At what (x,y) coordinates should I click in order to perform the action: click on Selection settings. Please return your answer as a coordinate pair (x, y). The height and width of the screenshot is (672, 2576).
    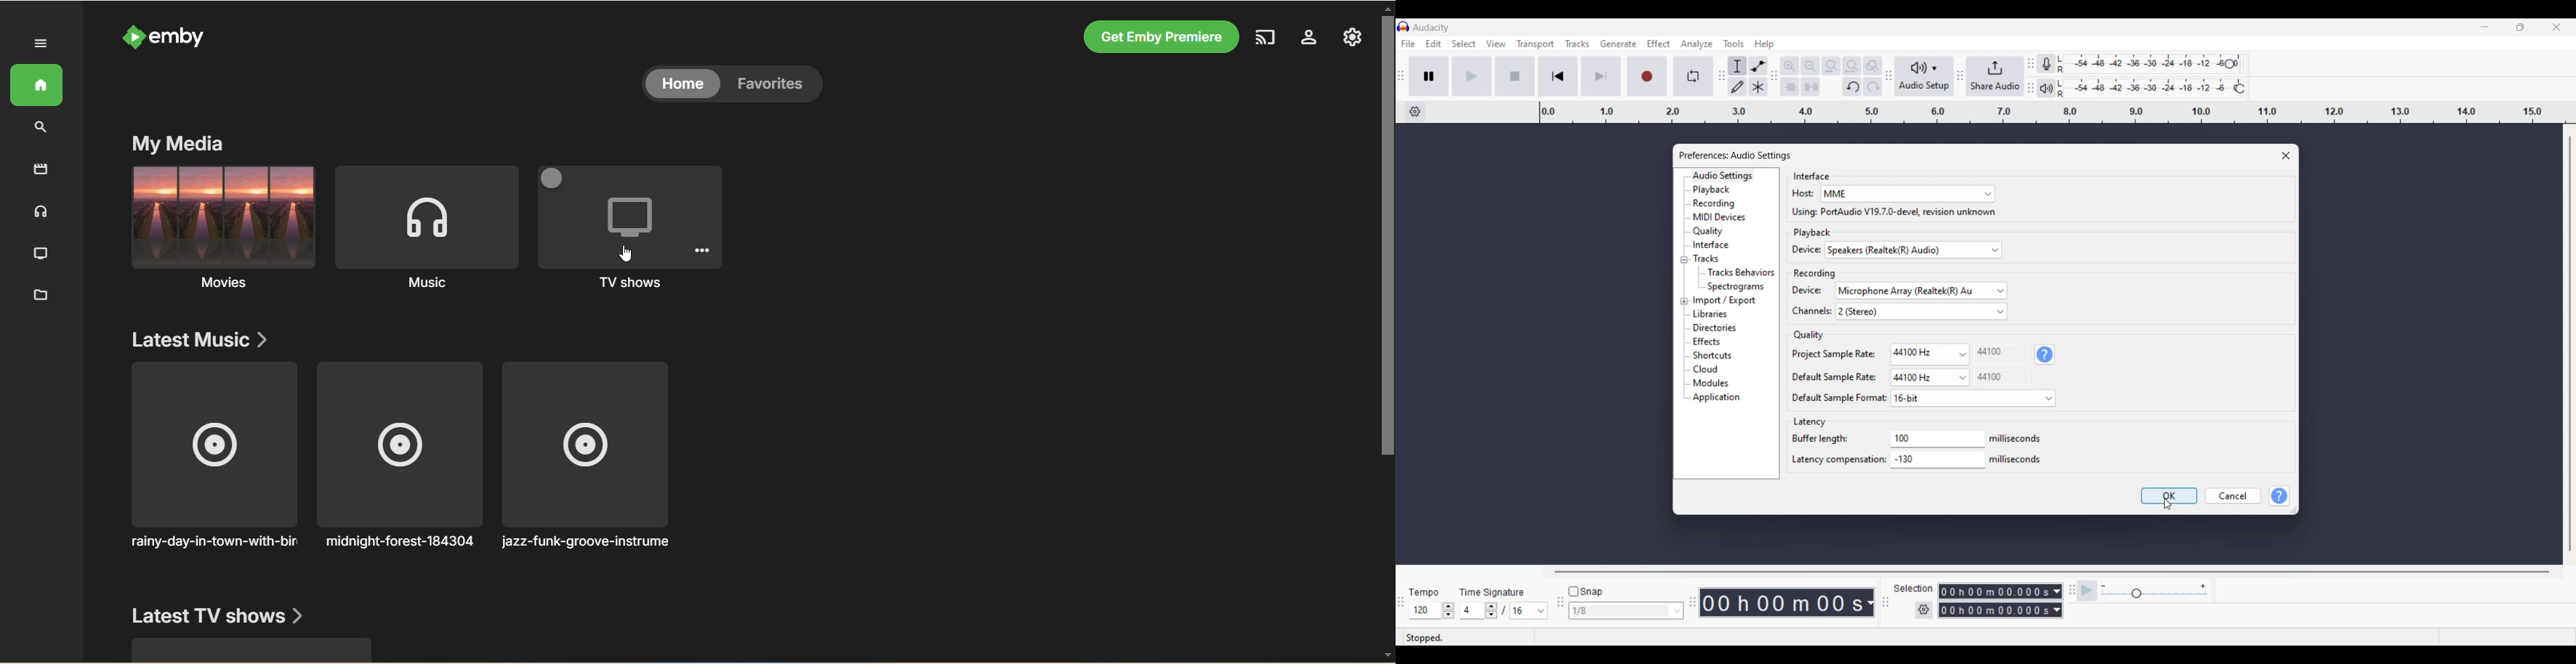
    Looking at the image, I should click on (1925, 610).